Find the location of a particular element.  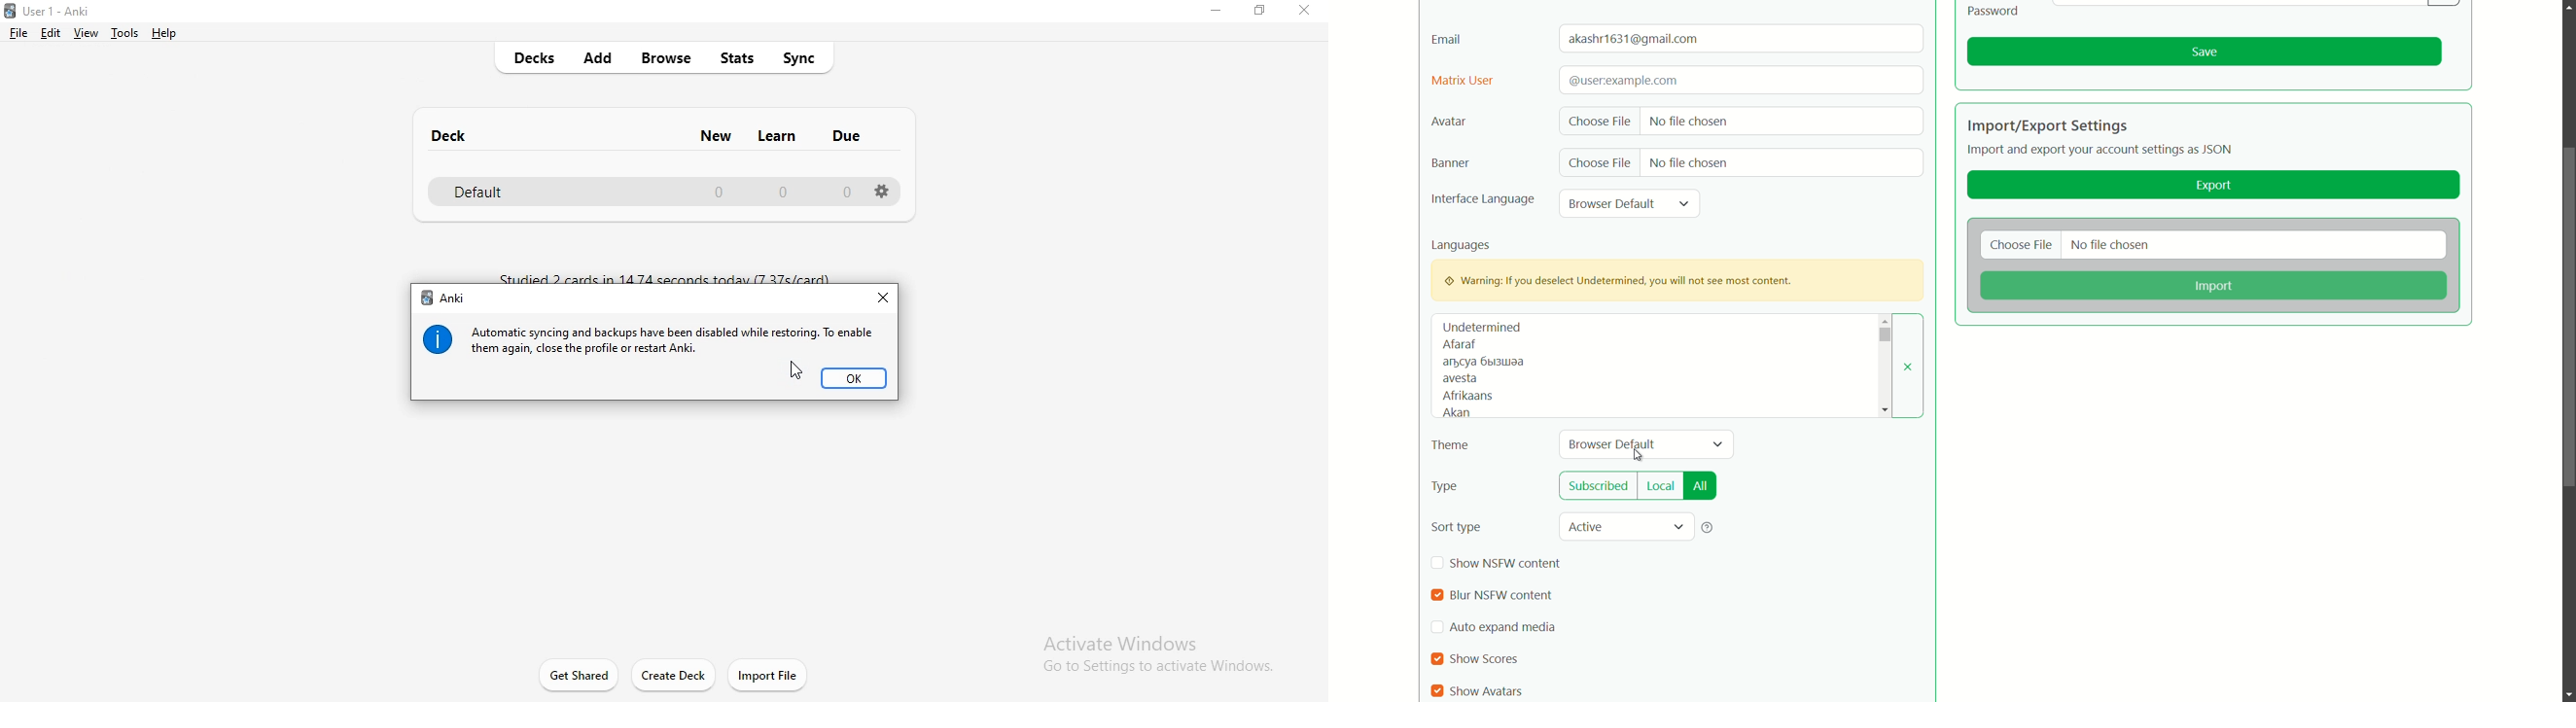

languages is located at coordinates (1462, 245).